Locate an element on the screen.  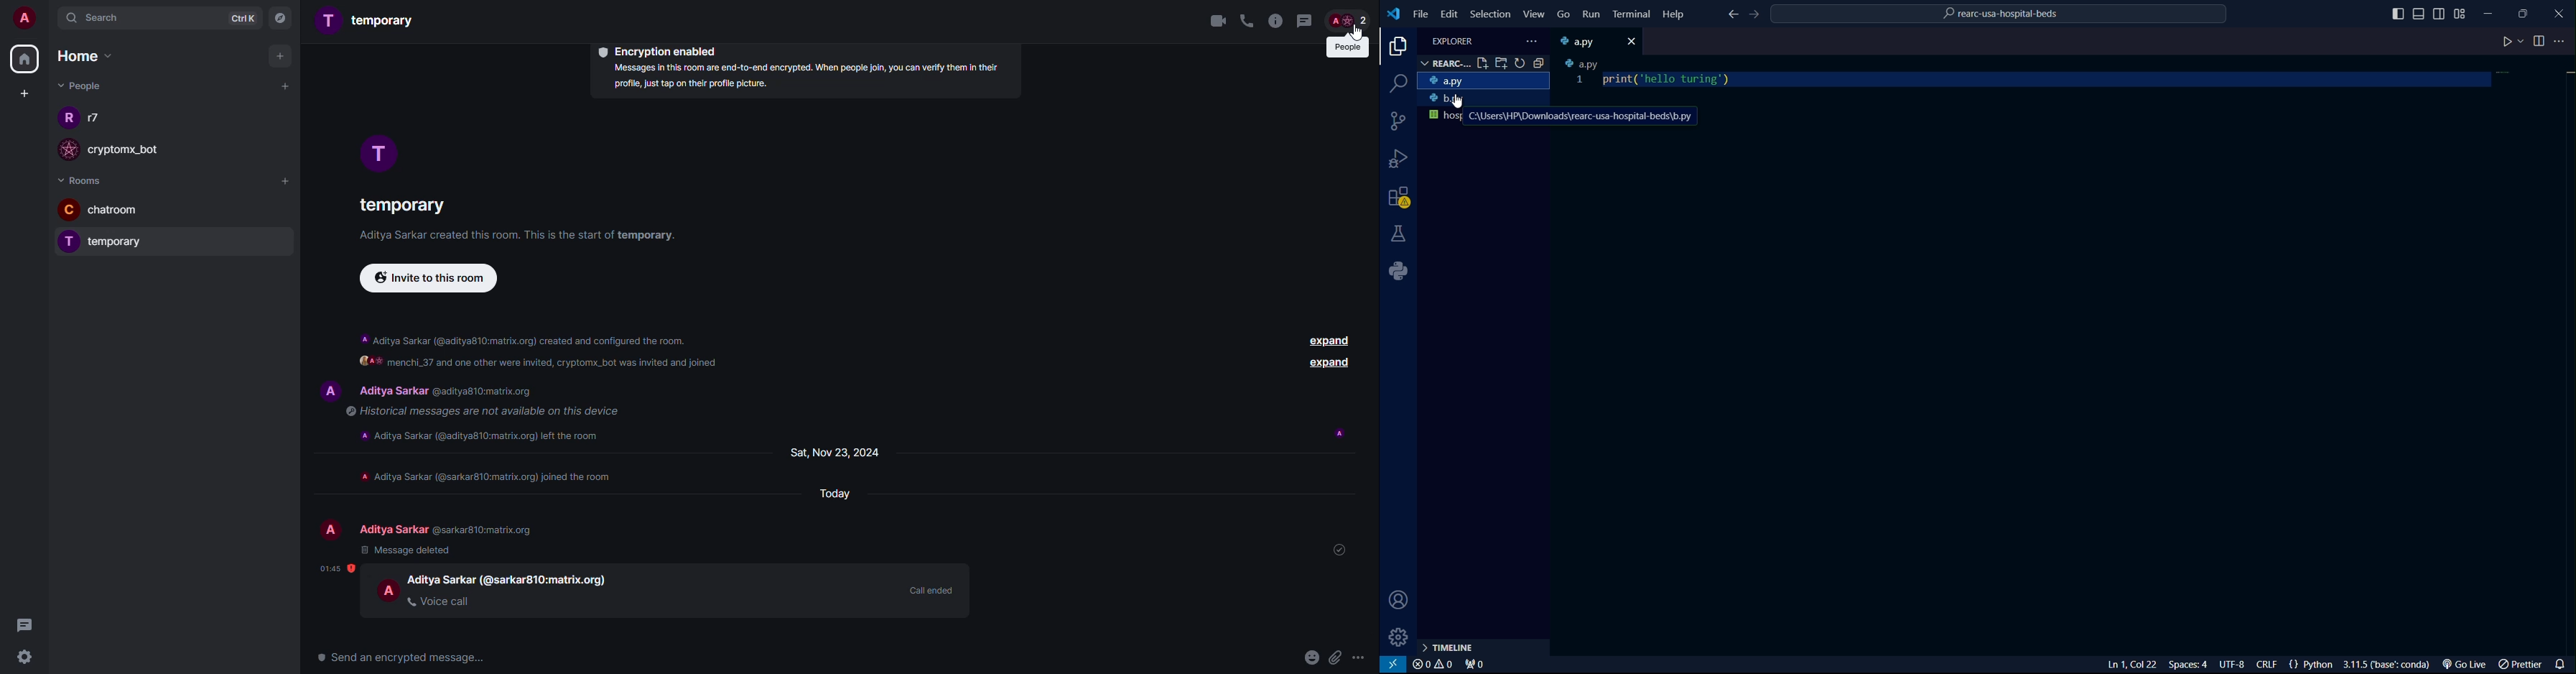
info is located at coordinates (478, 411).